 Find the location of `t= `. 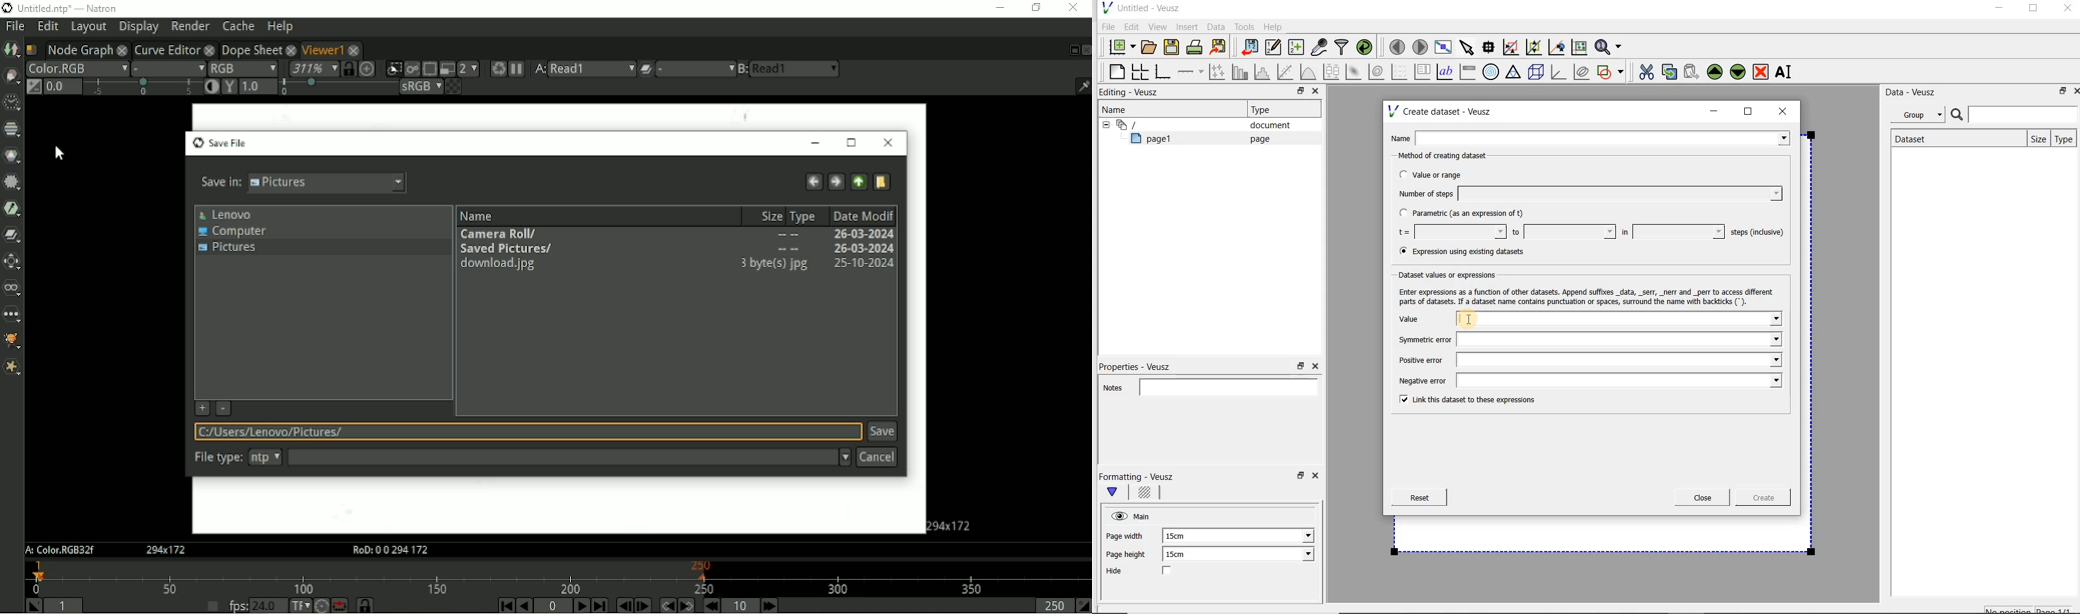

t=  is located at coordinates (1450, 232).